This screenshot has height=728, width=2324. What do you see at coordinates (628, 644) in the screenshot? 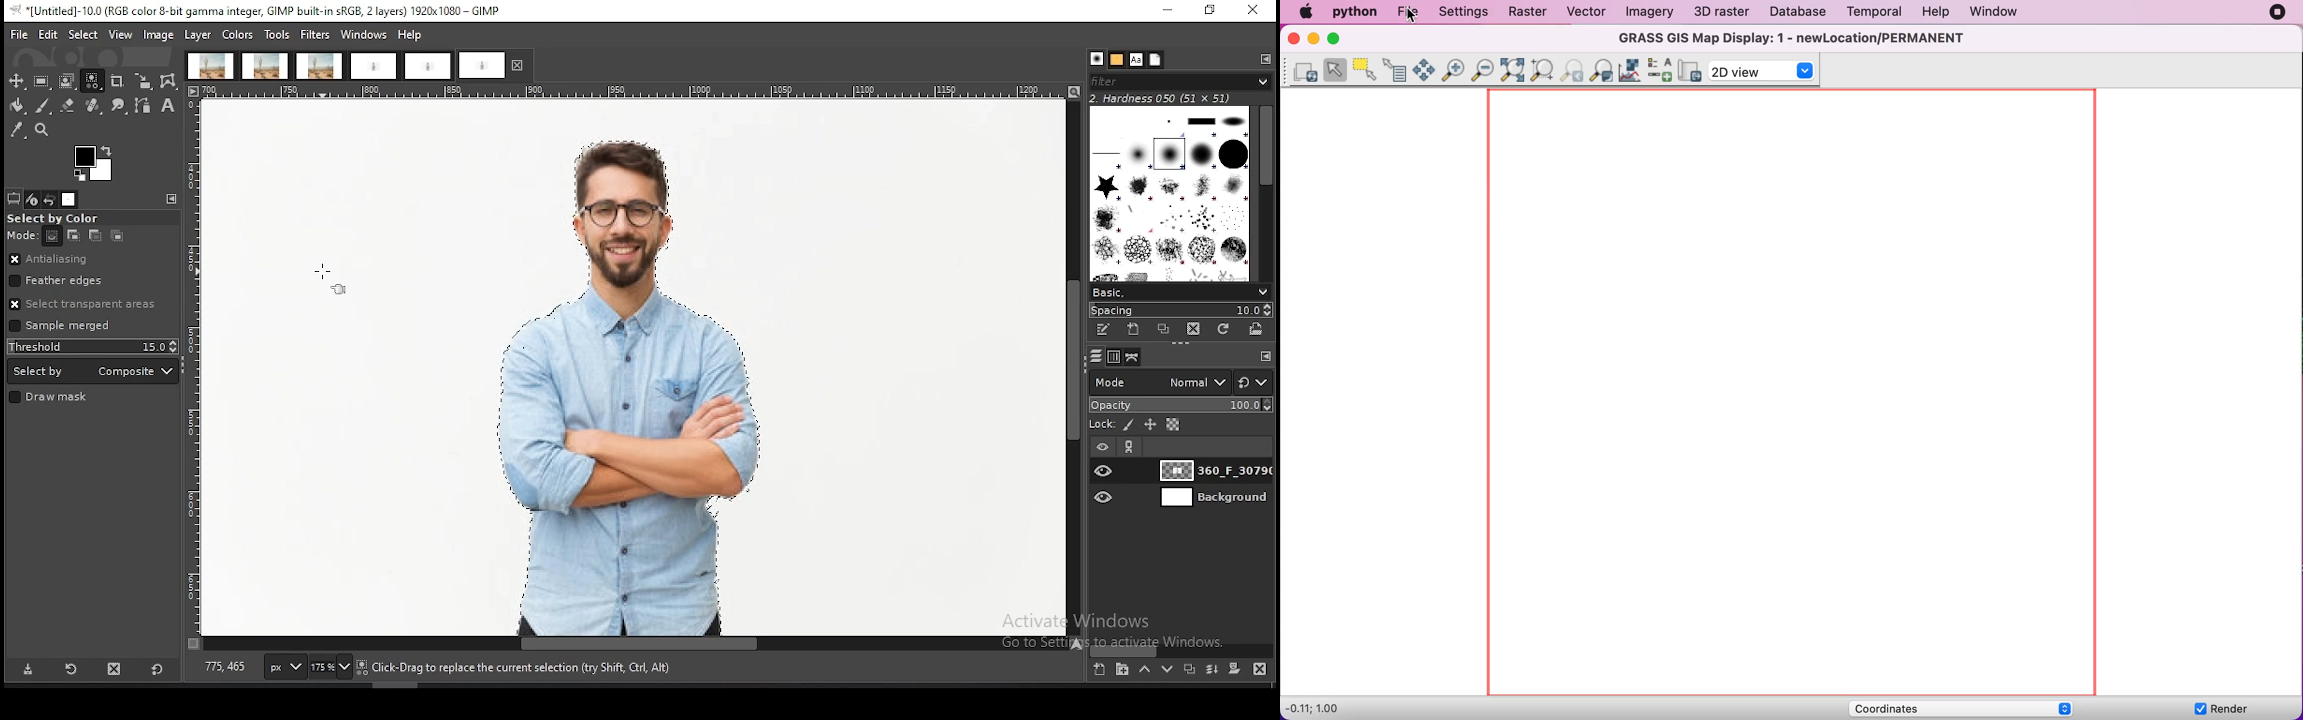
I see `scroll bar` at bounding box center [628, 644].